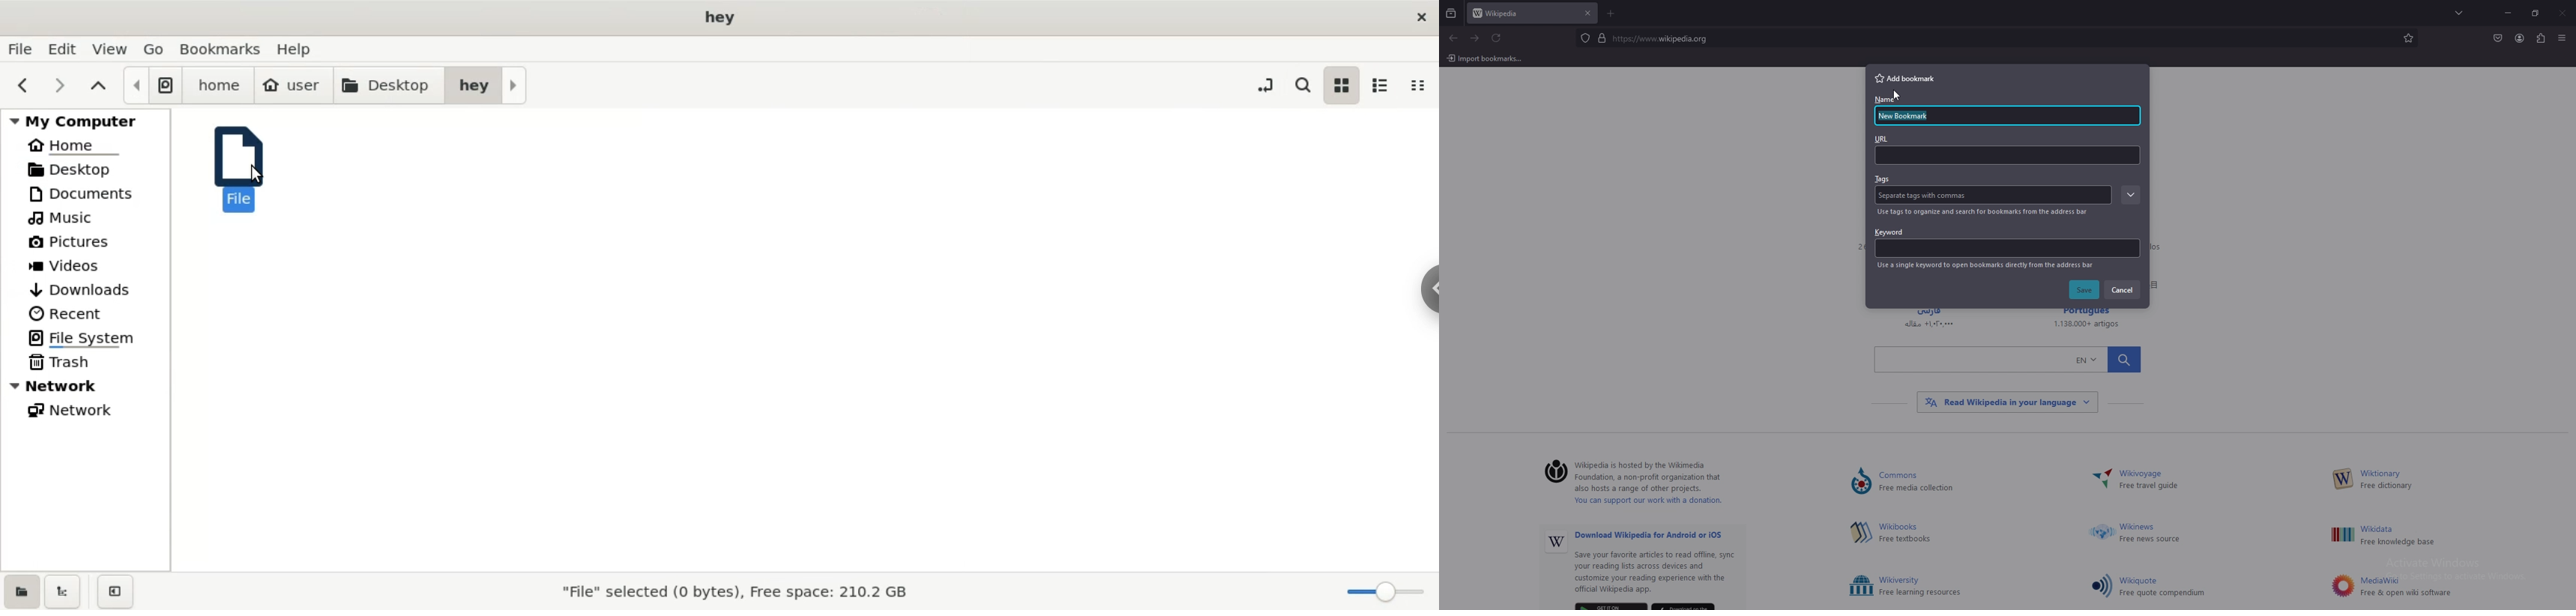 The width and height of the screenshot is (2576, 616). What do you see at coordinates (2340, 586) in the screenshot?
I see `` at bounding box center [2340, 586].